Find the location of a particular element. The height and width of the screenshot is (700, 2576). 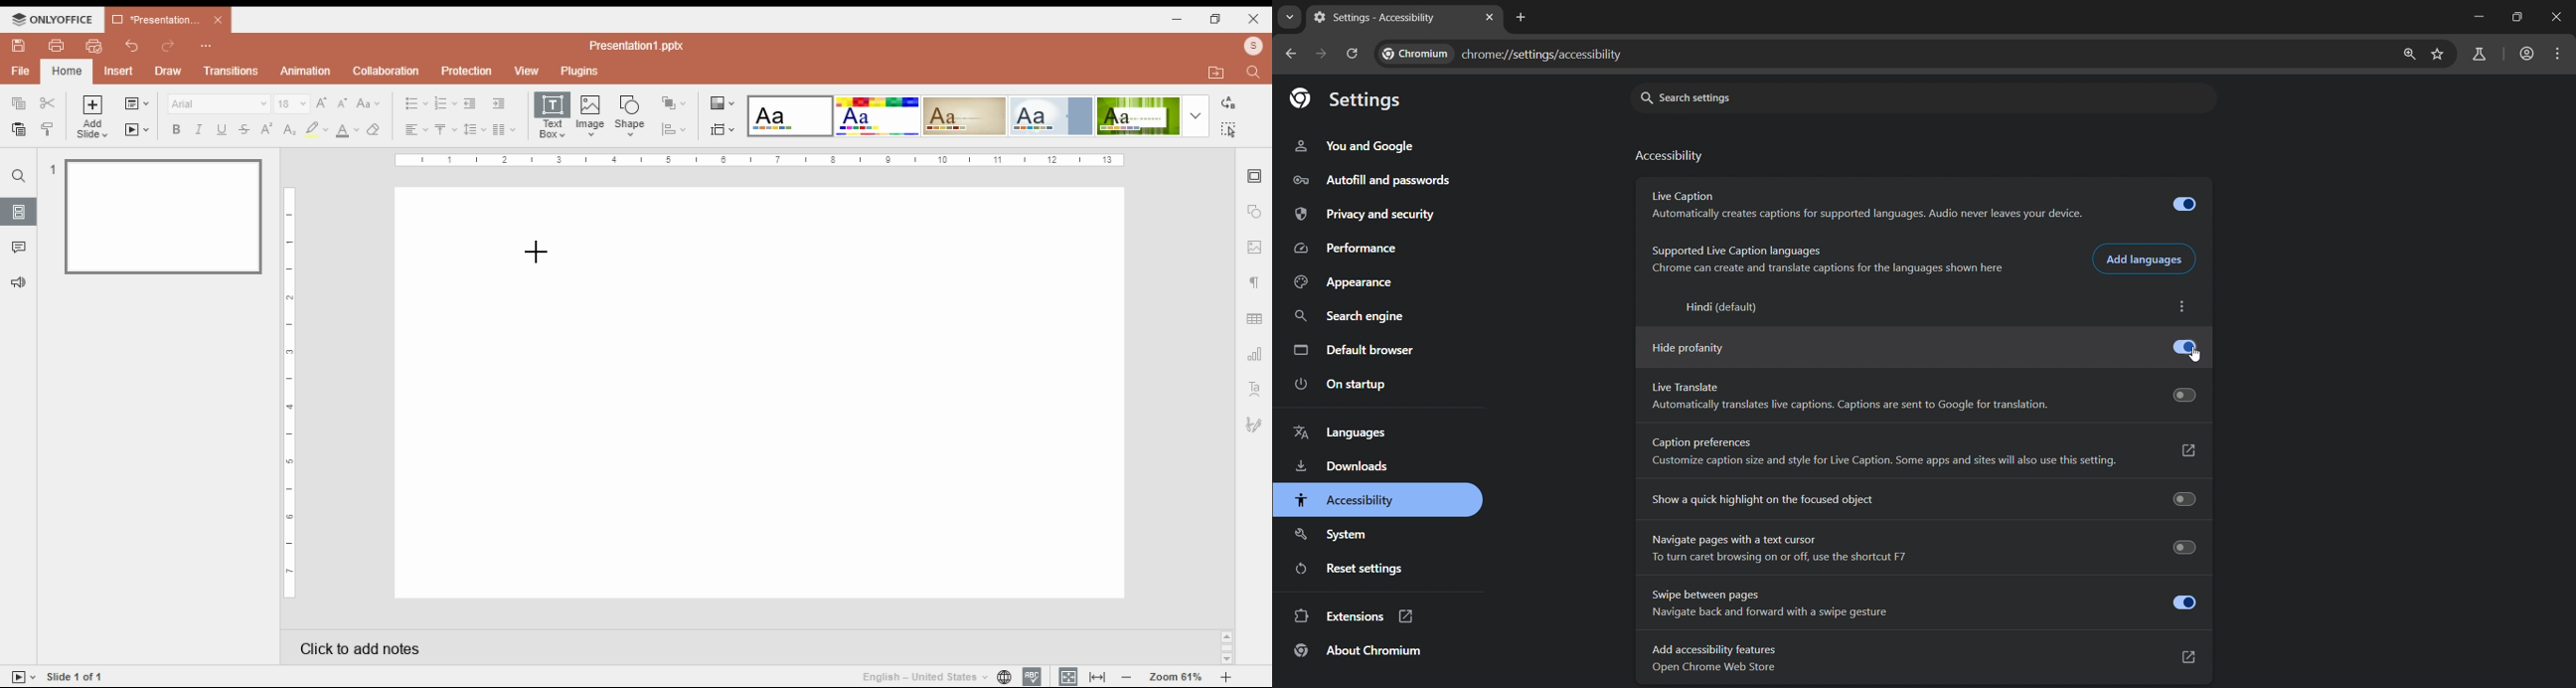

clear is located at coordinates (378, 129).